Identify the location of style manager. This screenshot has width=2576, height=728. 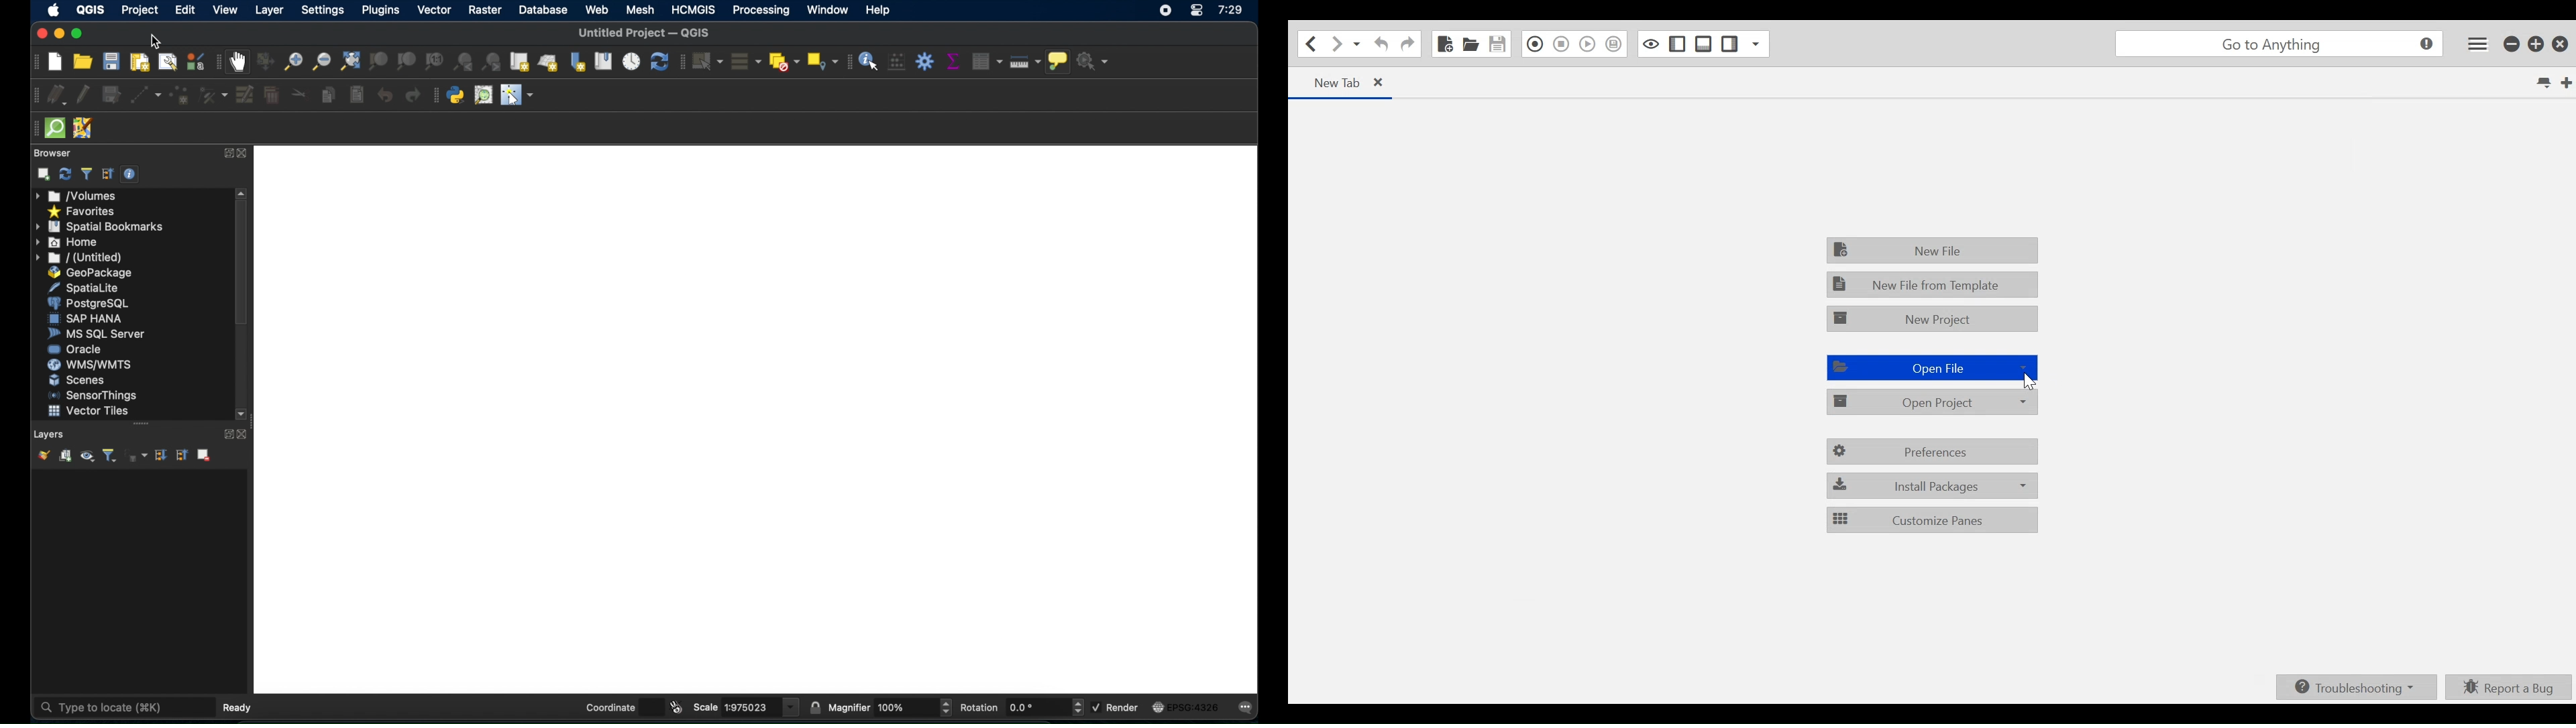
(194, 61).